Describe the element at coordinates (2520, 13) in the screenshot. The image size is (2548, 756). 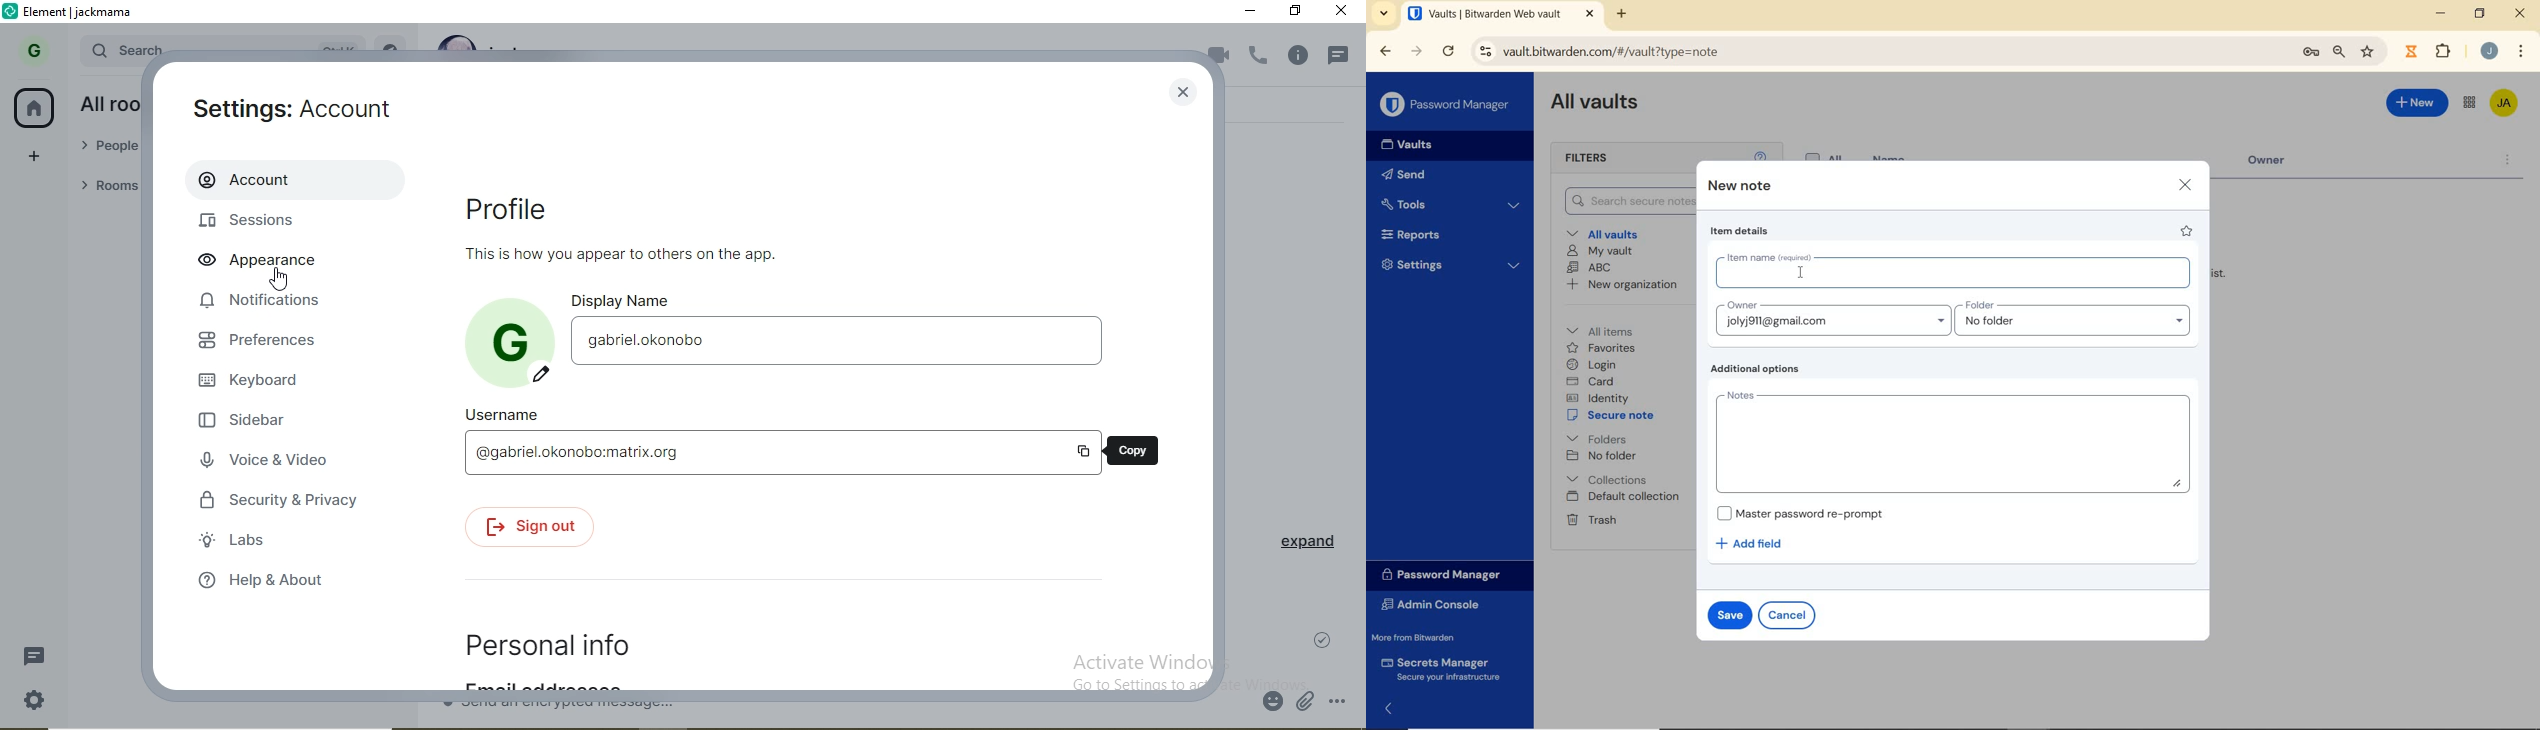
I see `close` at that location.